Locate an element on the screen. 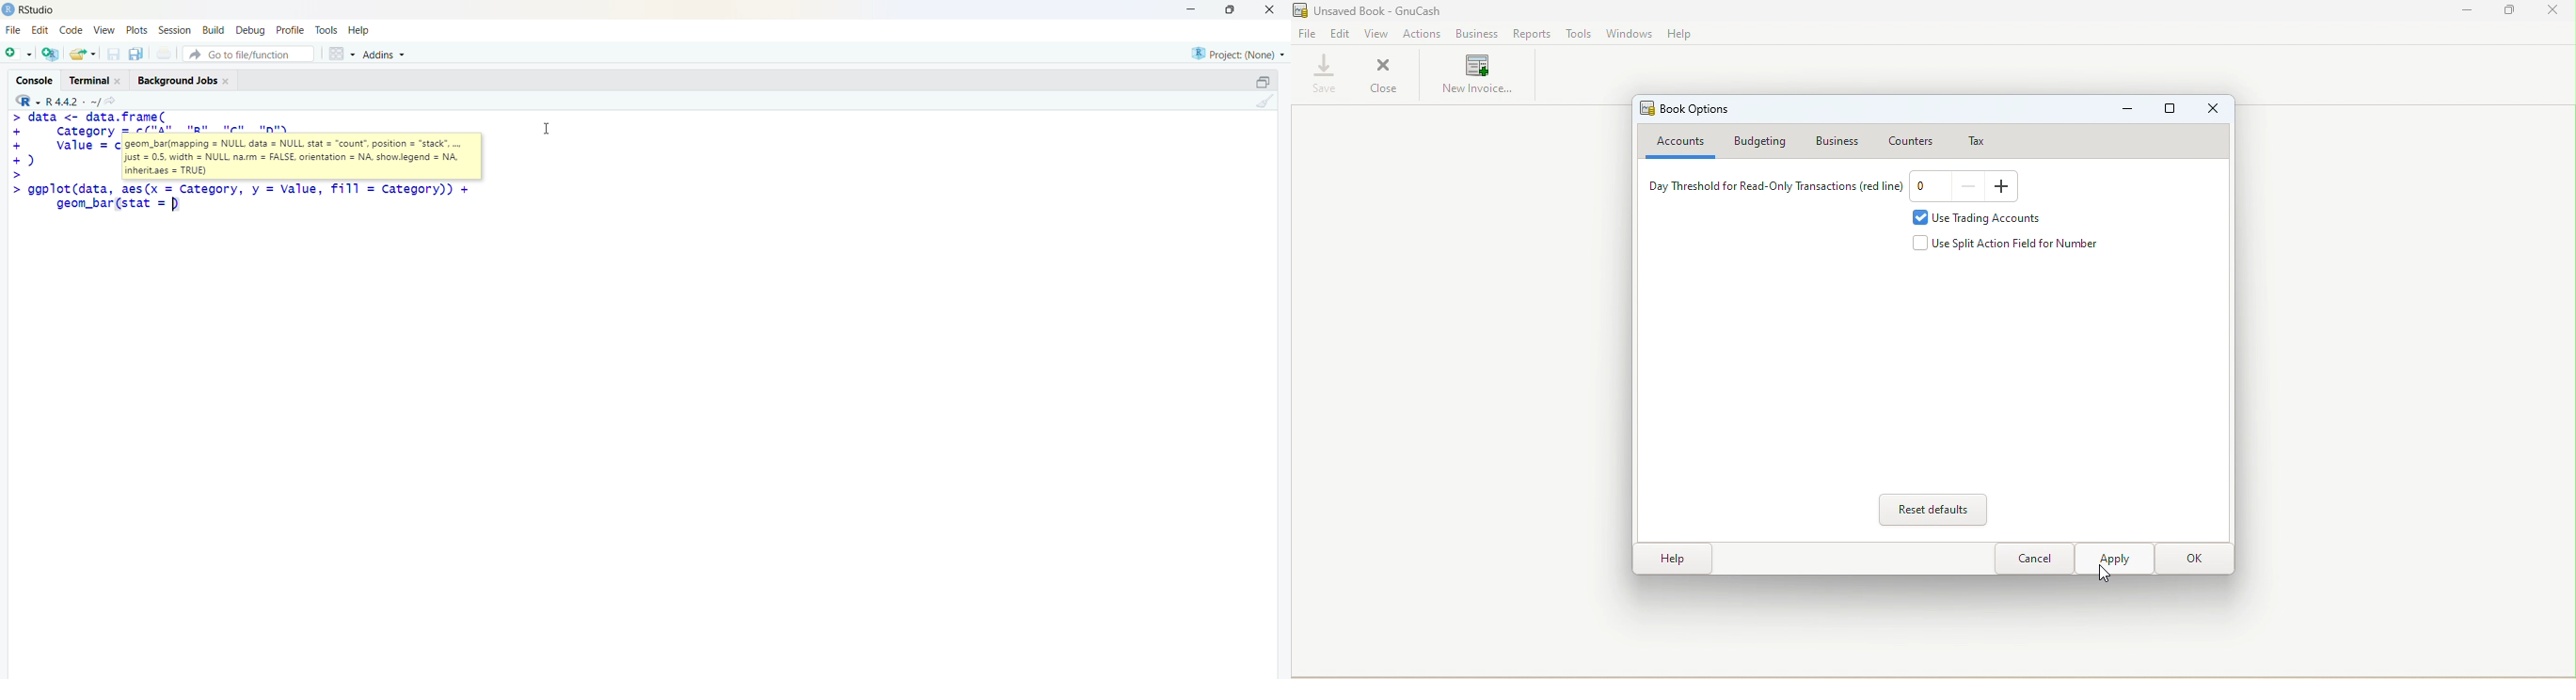  File is located at coordinates (13, 30).